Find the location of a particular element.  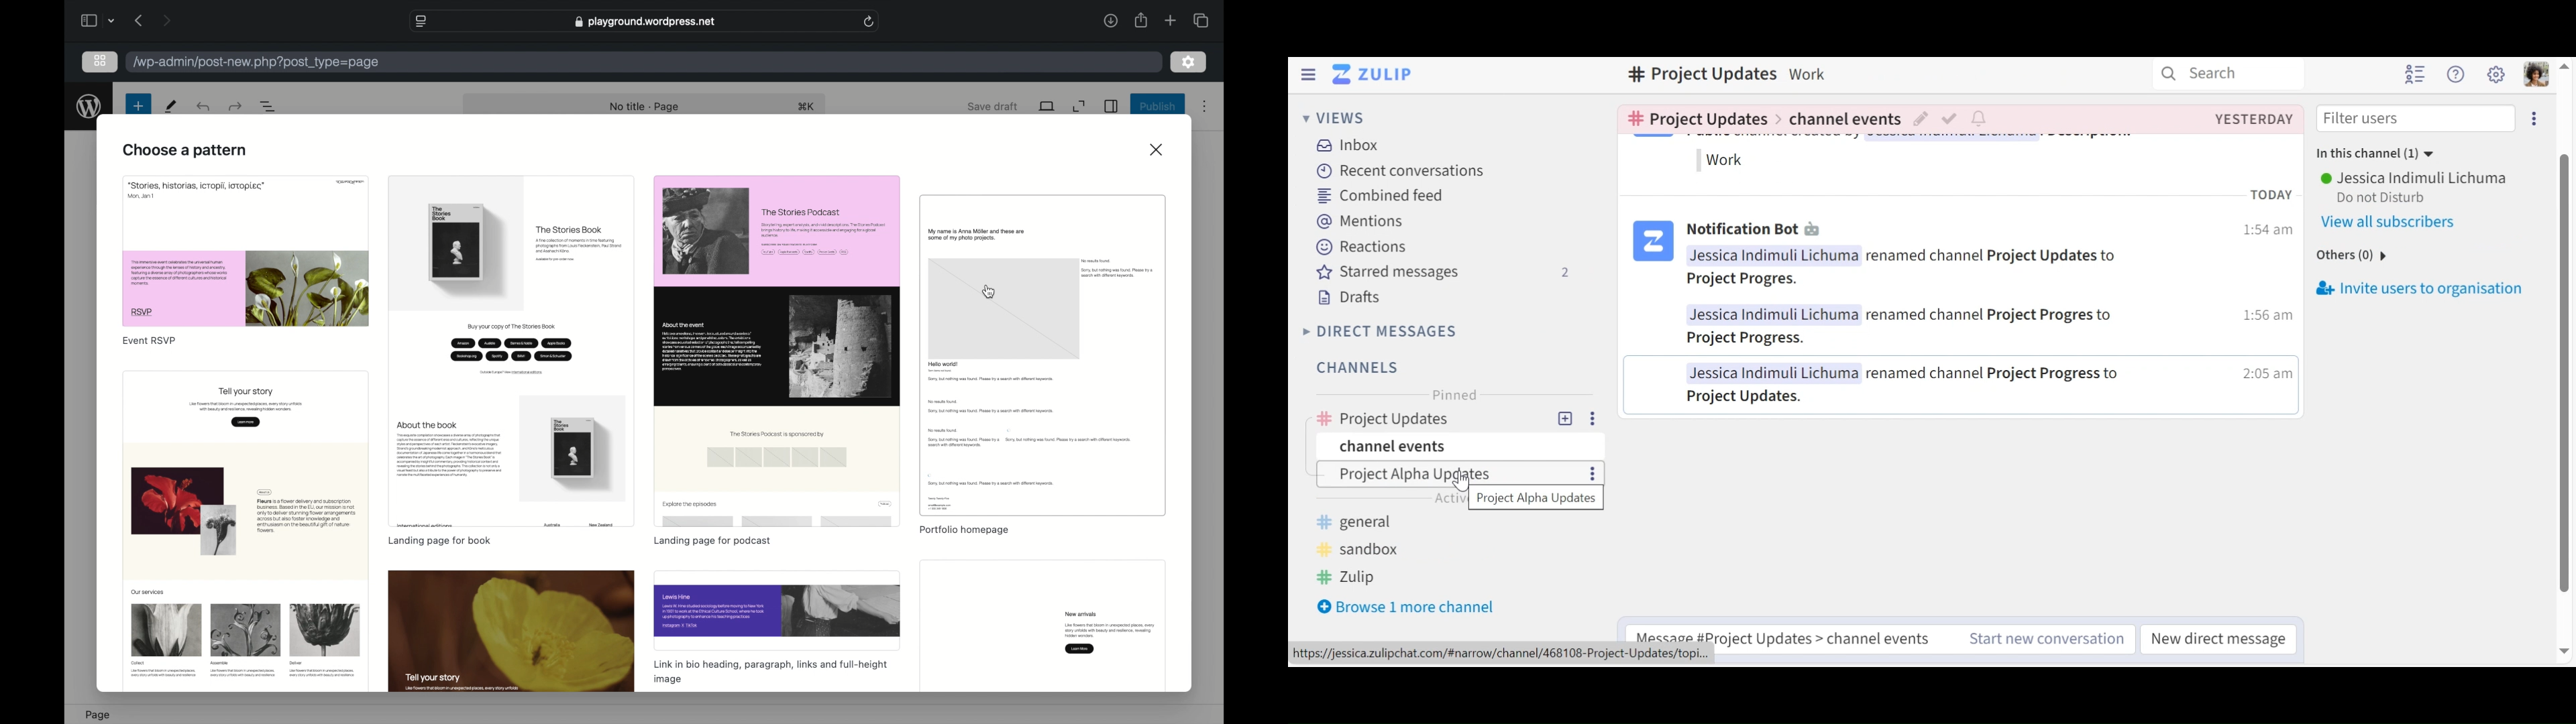

Invite users to organisation is located at coordinates (2534, 119).